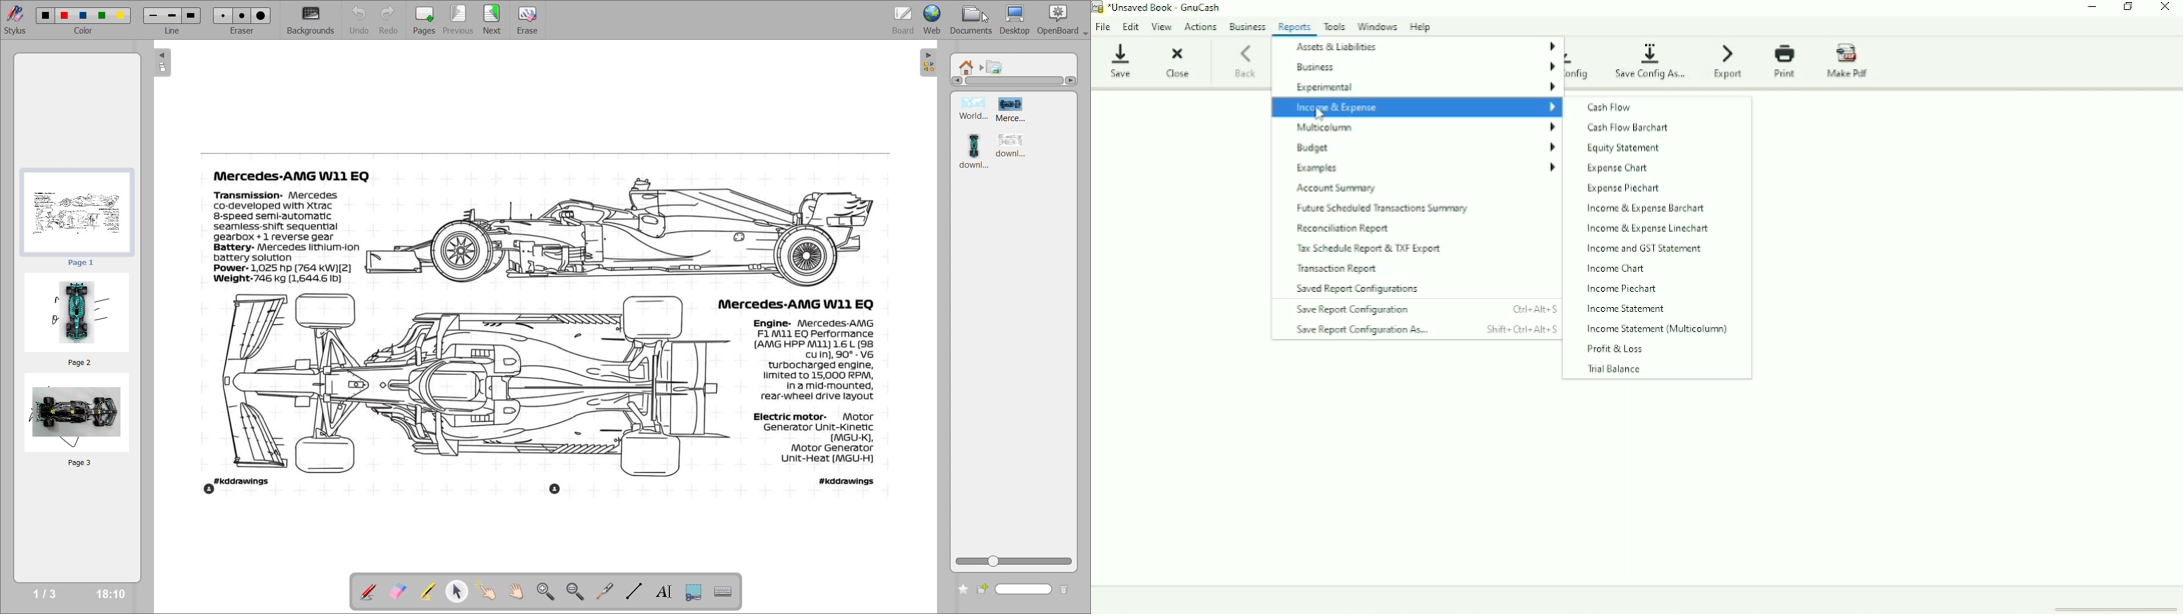 This screenshot has width=2184, height=616. Describe the element at coordinates (289, 176) in the screenshot. I see `Mercedes-AMG W11 EQ` at that location.